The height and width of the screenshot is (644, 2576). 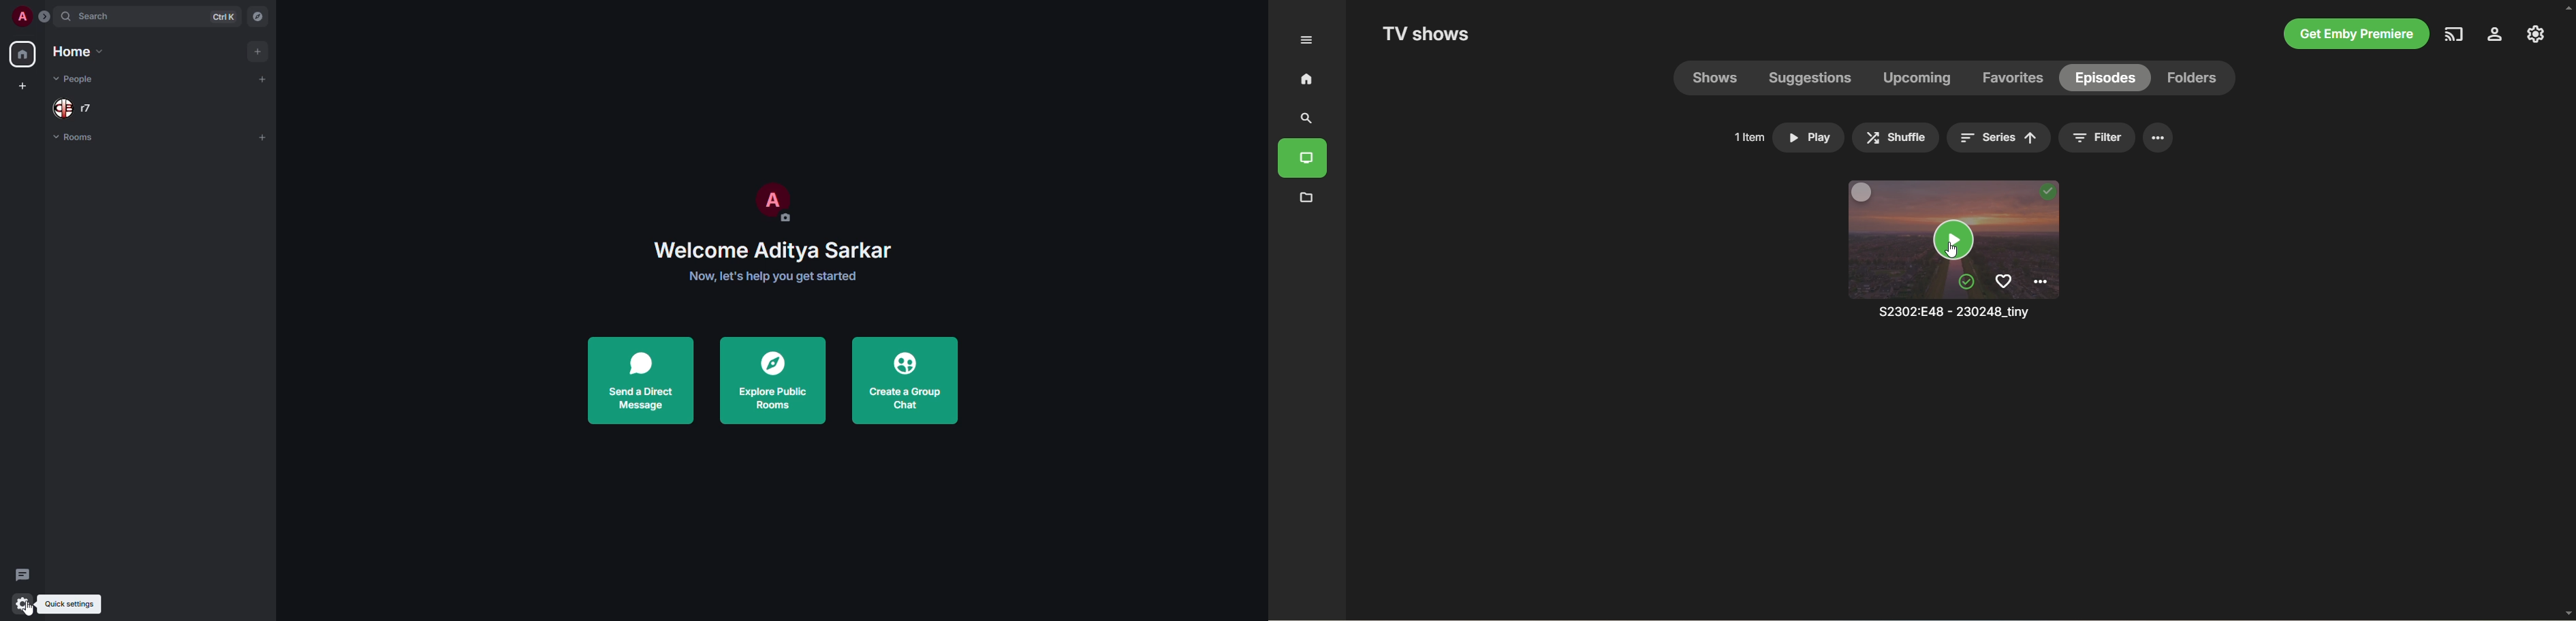 What do you see at coordinates (74, 138) in the screenshot?
I see `rooms` at bounding box center [74, 138].